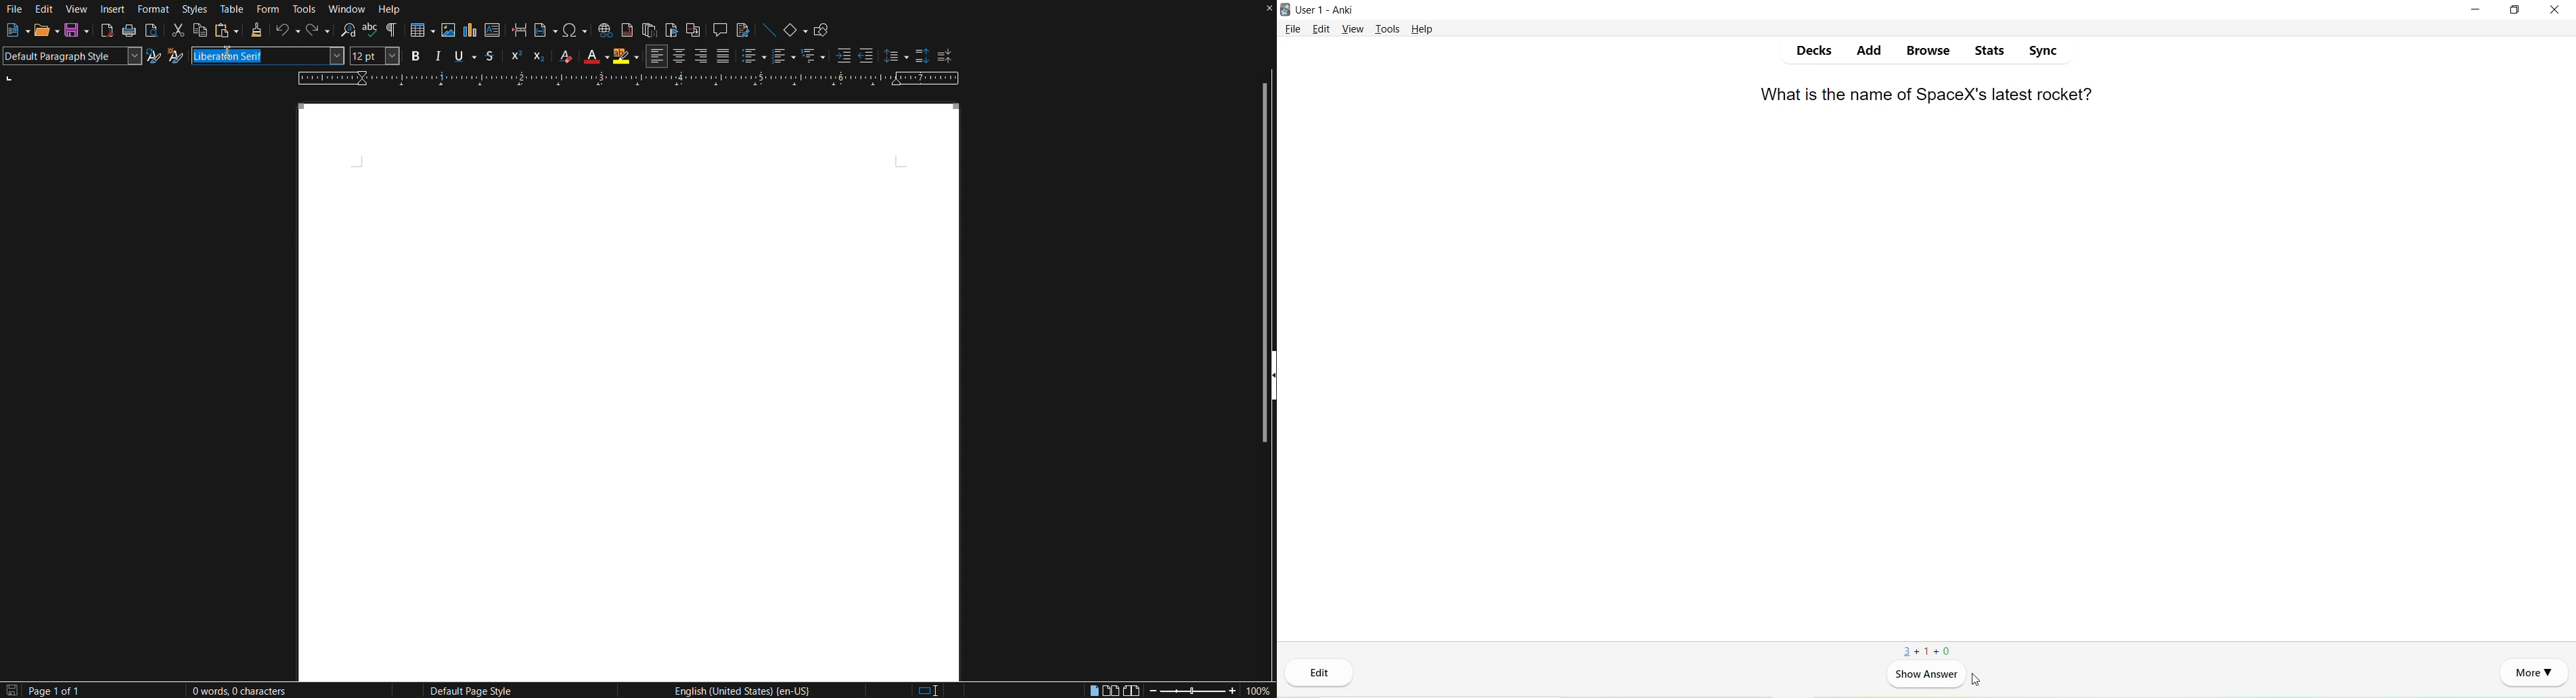  Describe the element at coordinates (1229, 689) in the screenshot. I see `Zoom in` at that location.